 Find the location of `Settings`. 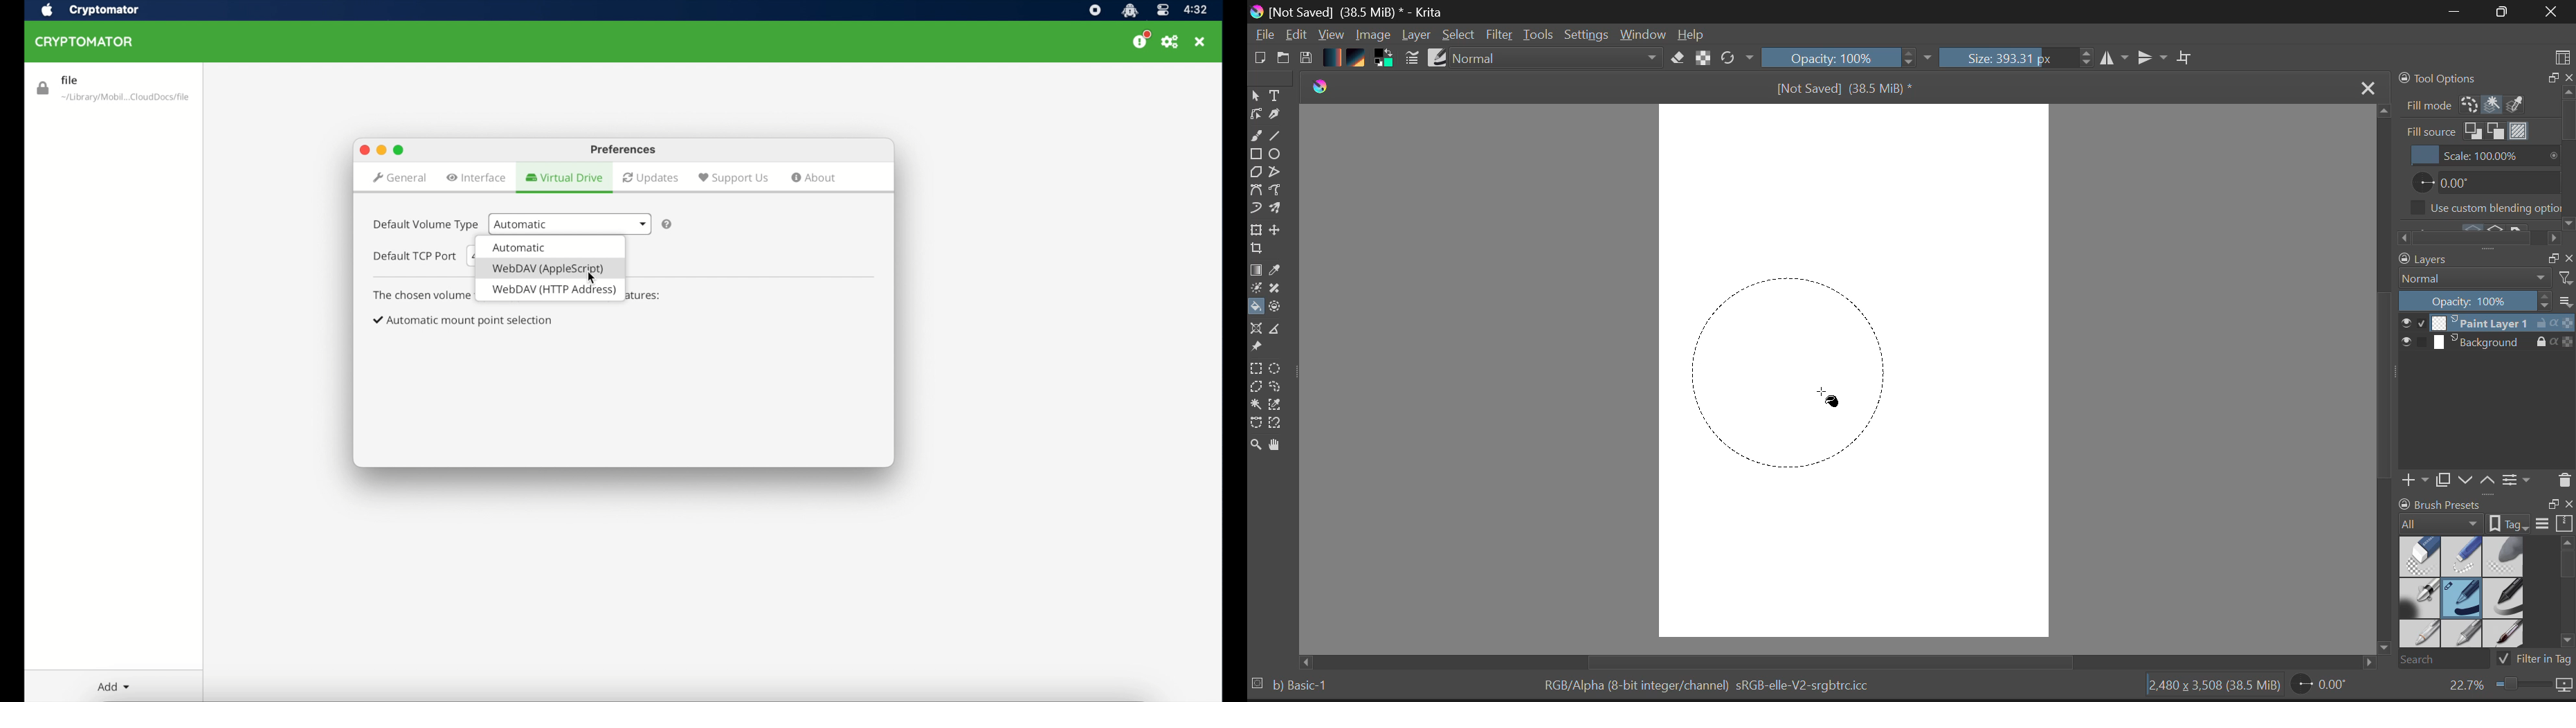

Settings is located at coordinates (1588, 35).